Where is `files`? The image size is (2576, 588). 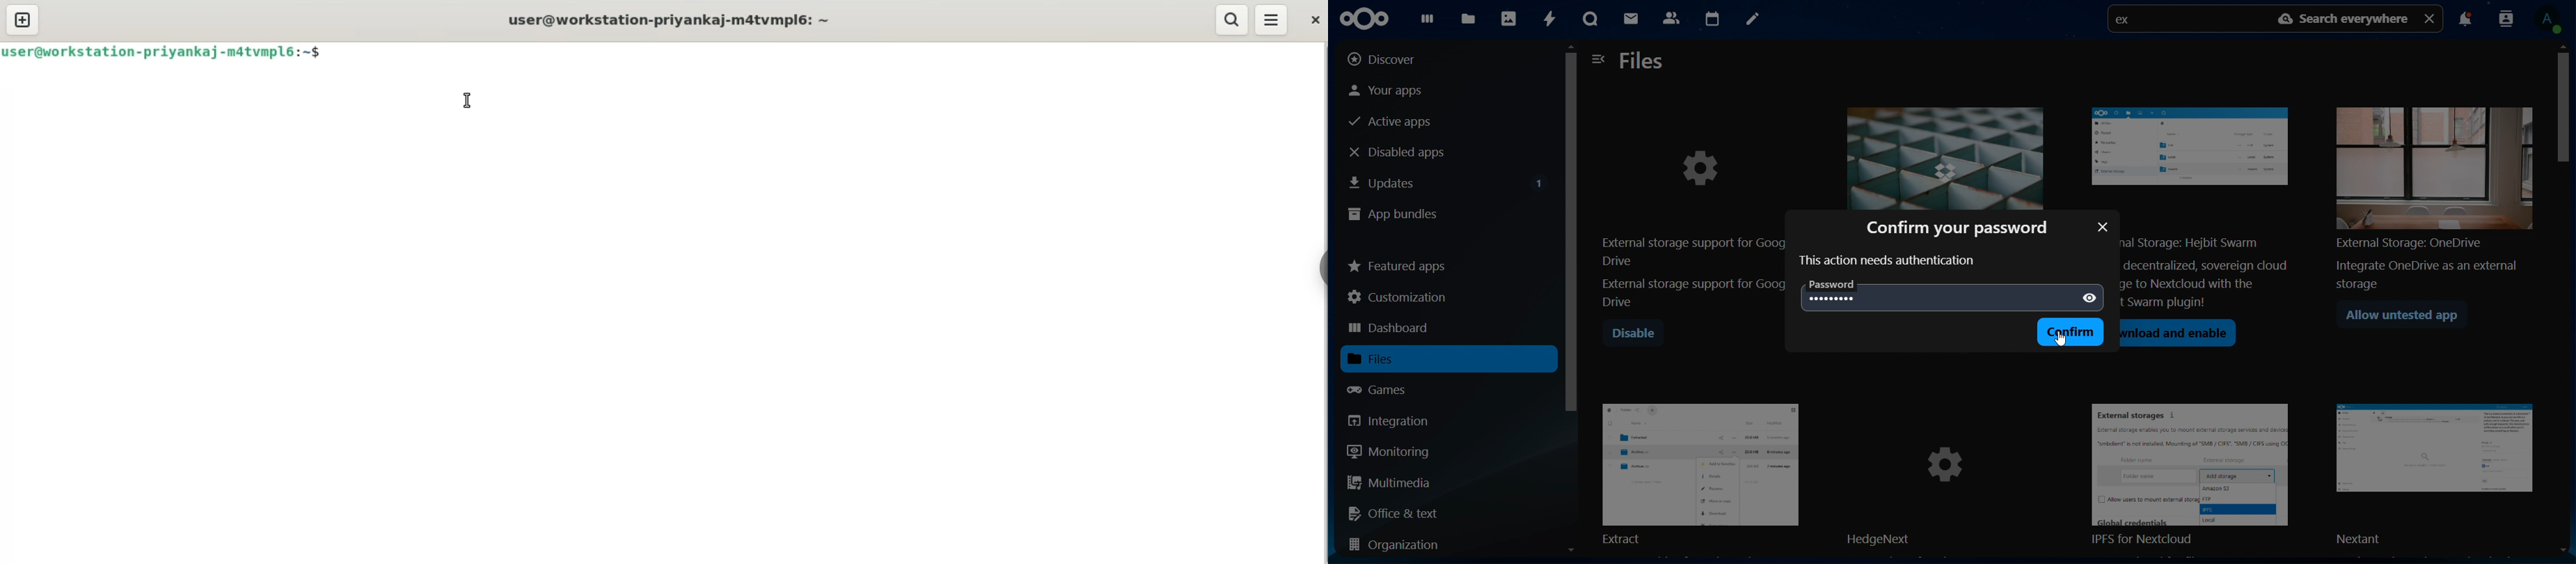 files is located at coordinates (1643, 62).